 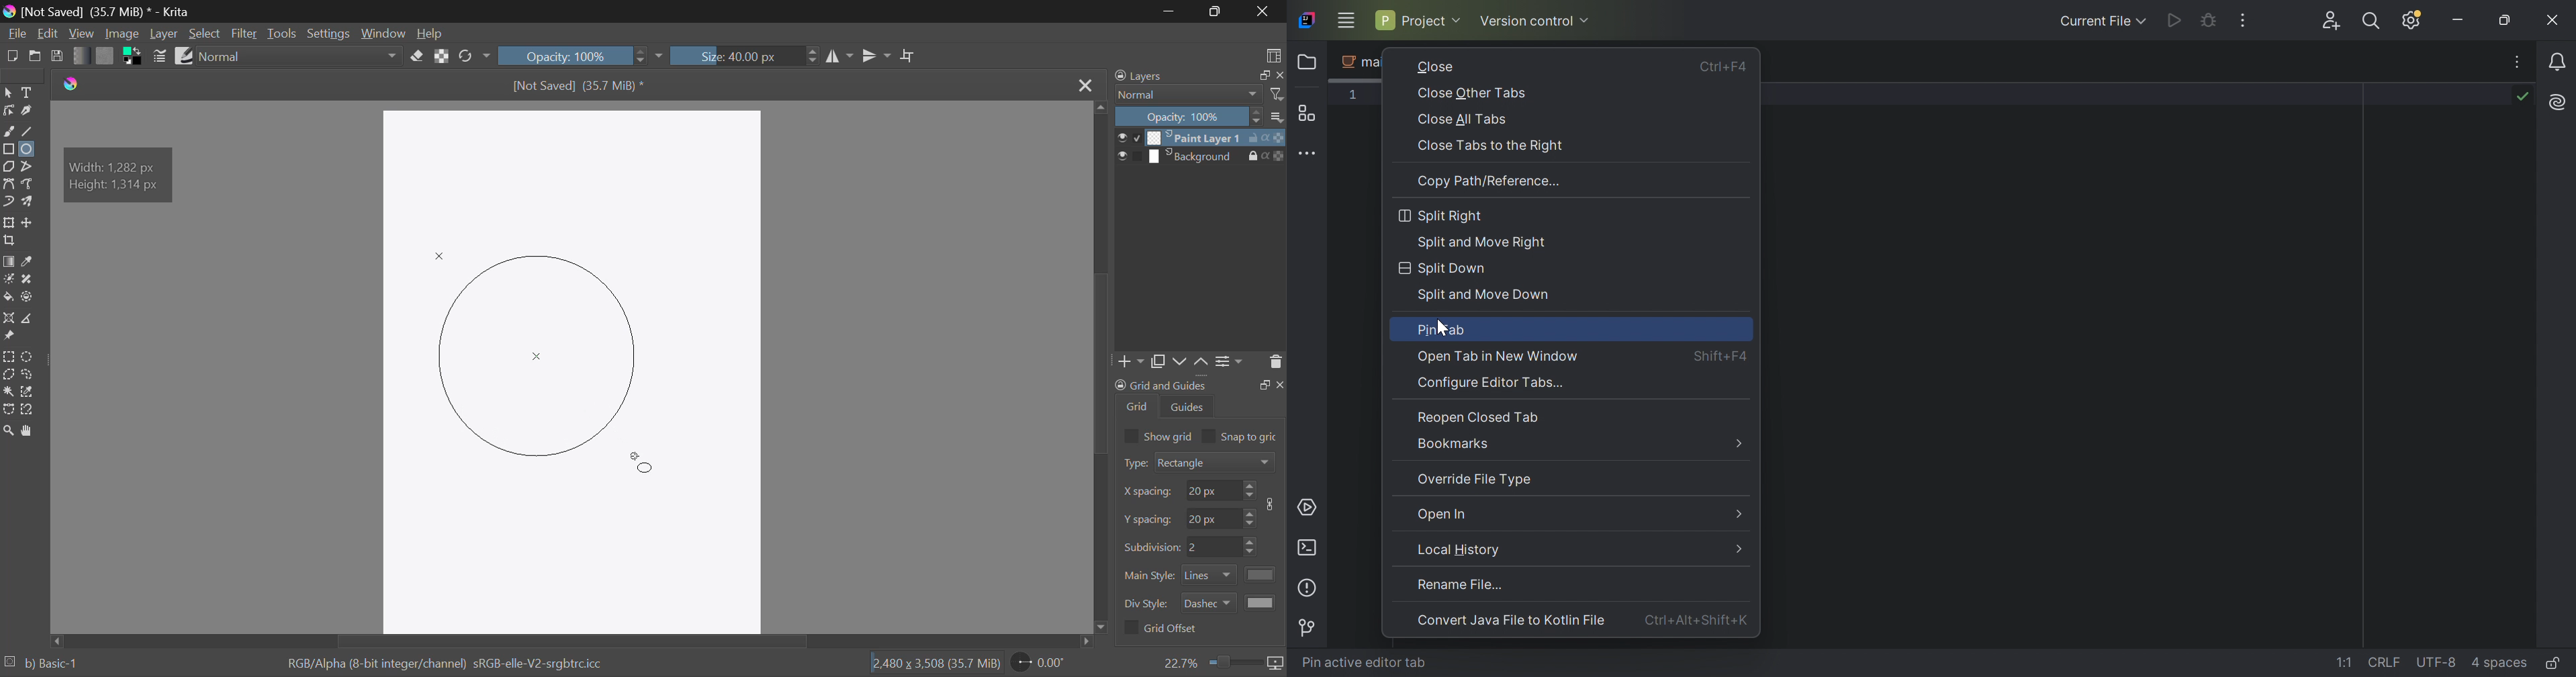 I want to click on Help, so click(x=432, y=35).